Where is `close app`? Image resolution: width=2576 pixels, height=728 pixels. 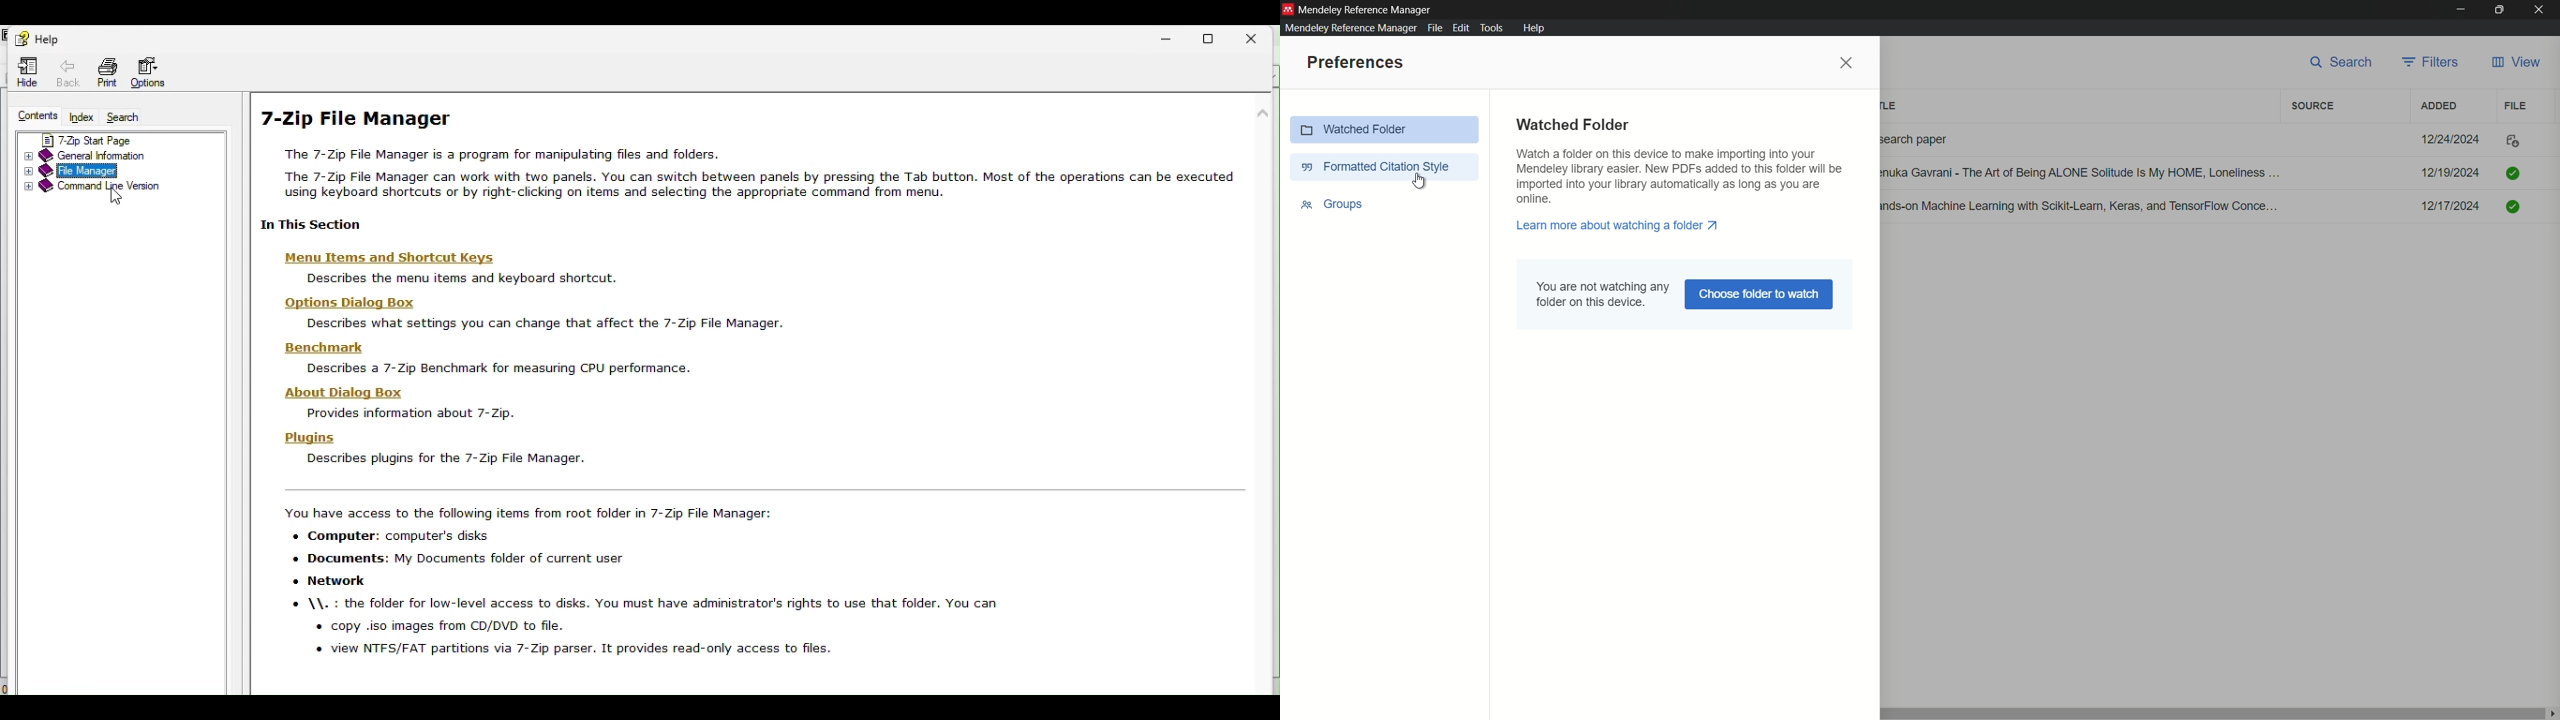 close app is located at coordinates (2543, 10).